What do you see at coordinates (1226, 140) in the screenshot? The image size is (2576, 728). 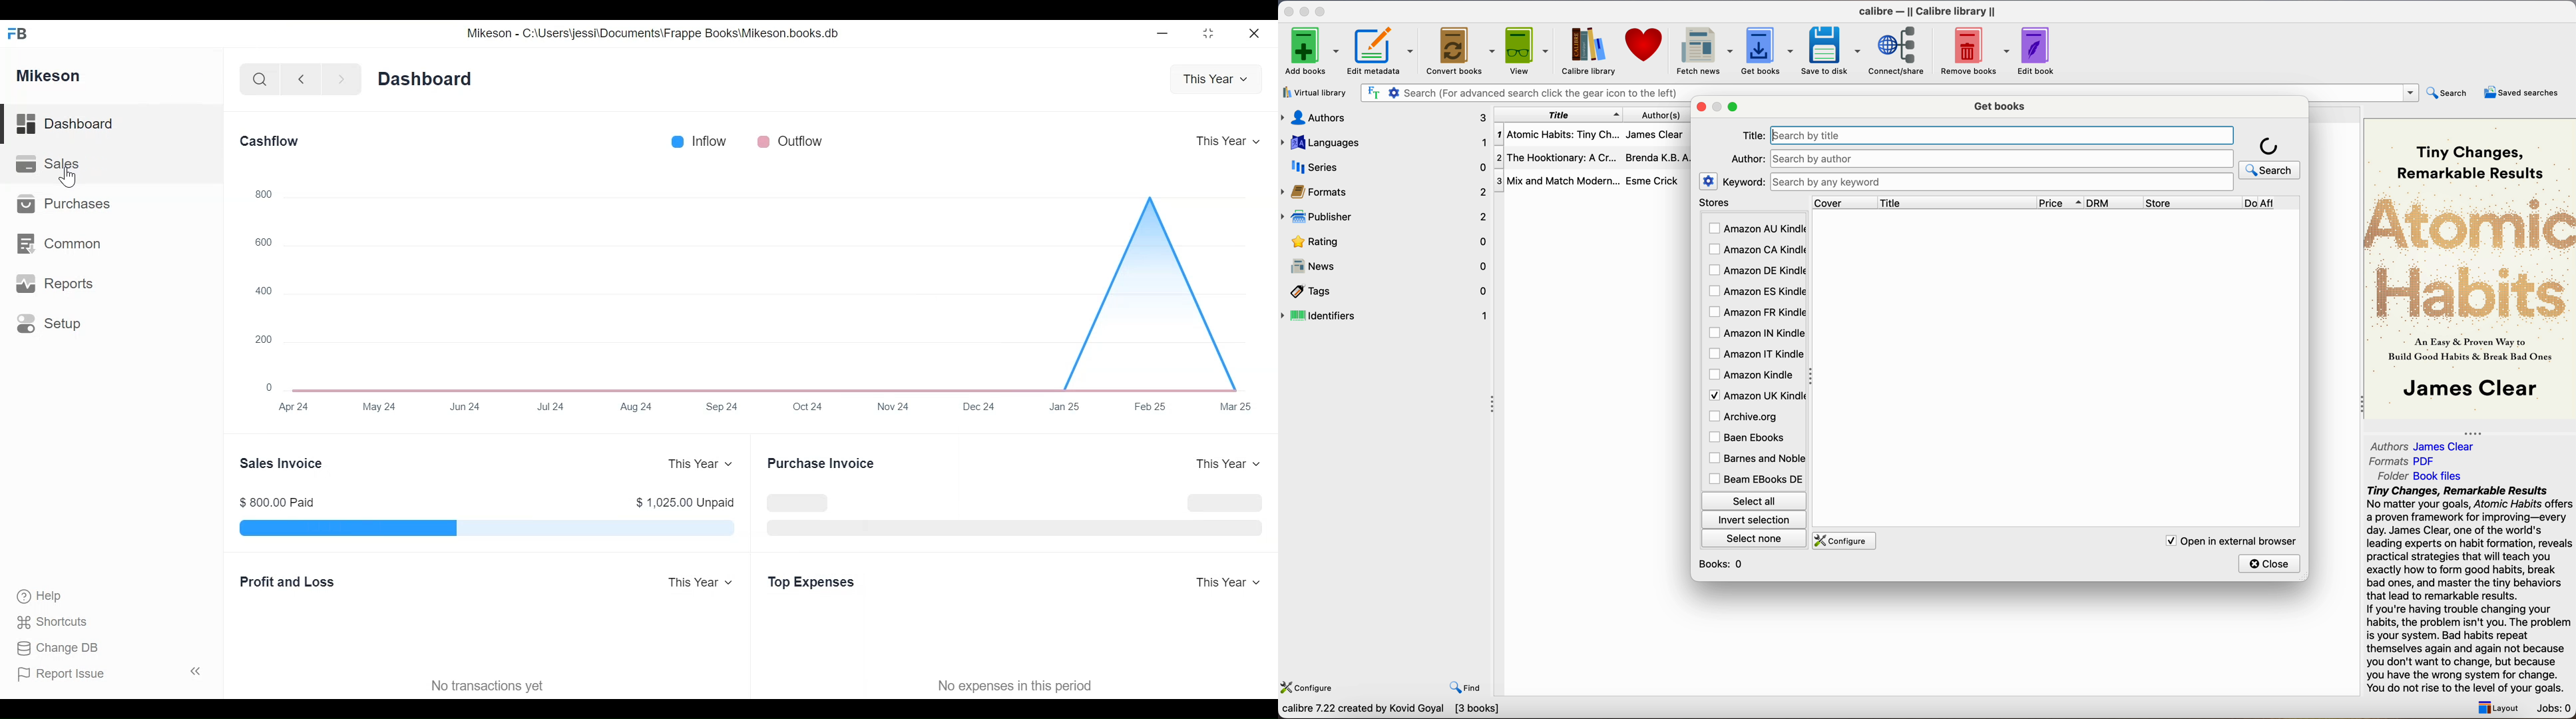 I see `This year` at bounding box center [1226, 140].